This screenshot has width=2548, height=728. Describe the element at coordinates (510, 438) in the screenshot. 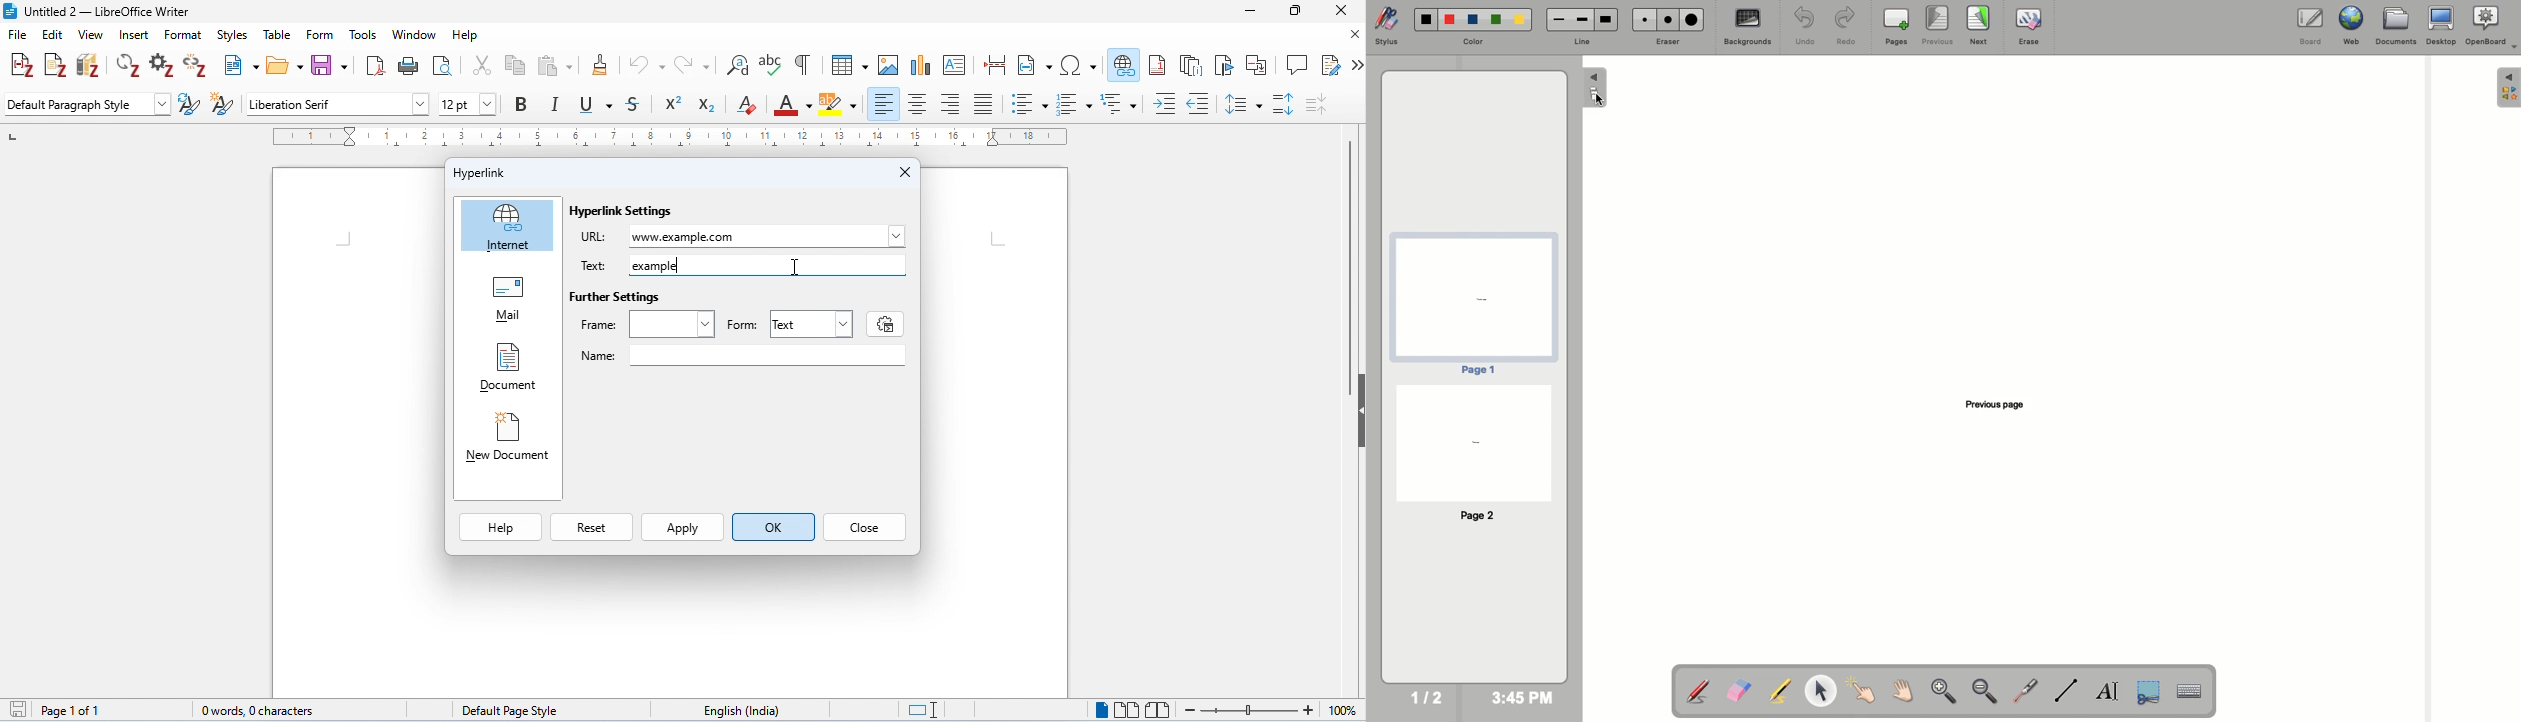

I see `New Document |` at that location.